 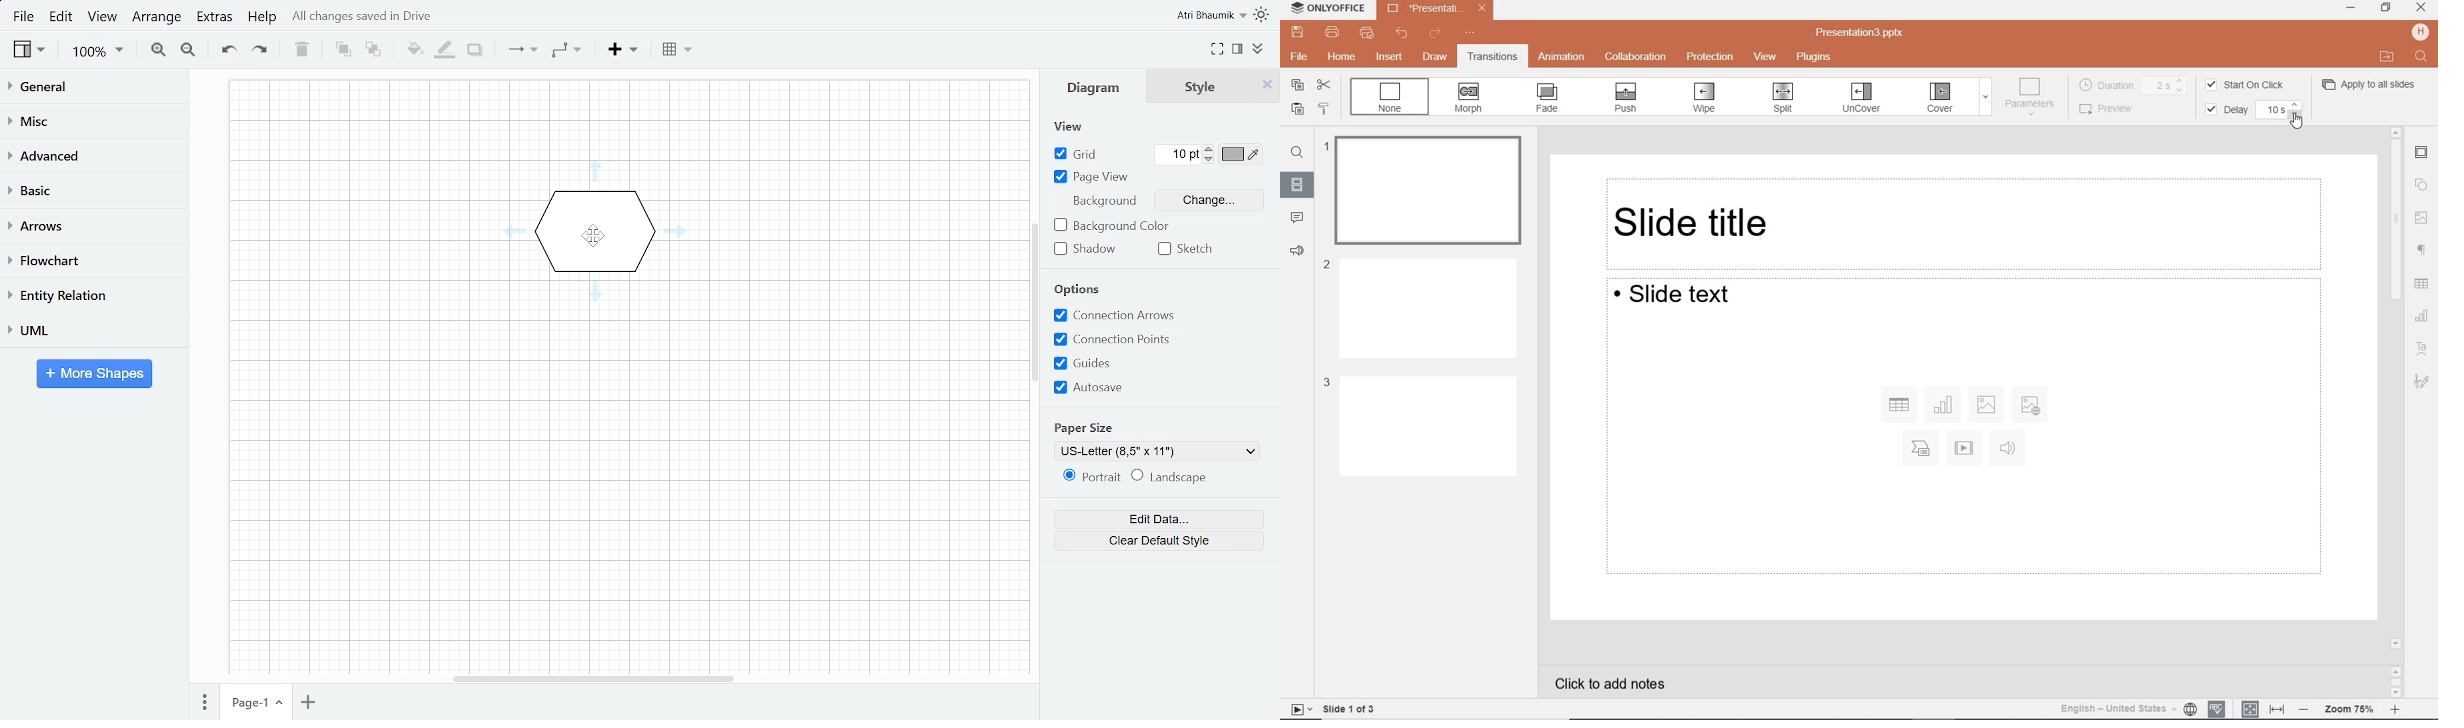 What do you see at coordinates (1469, 98) in the screenshot?
I see `MORPH` at bounding box center [1469, 98].